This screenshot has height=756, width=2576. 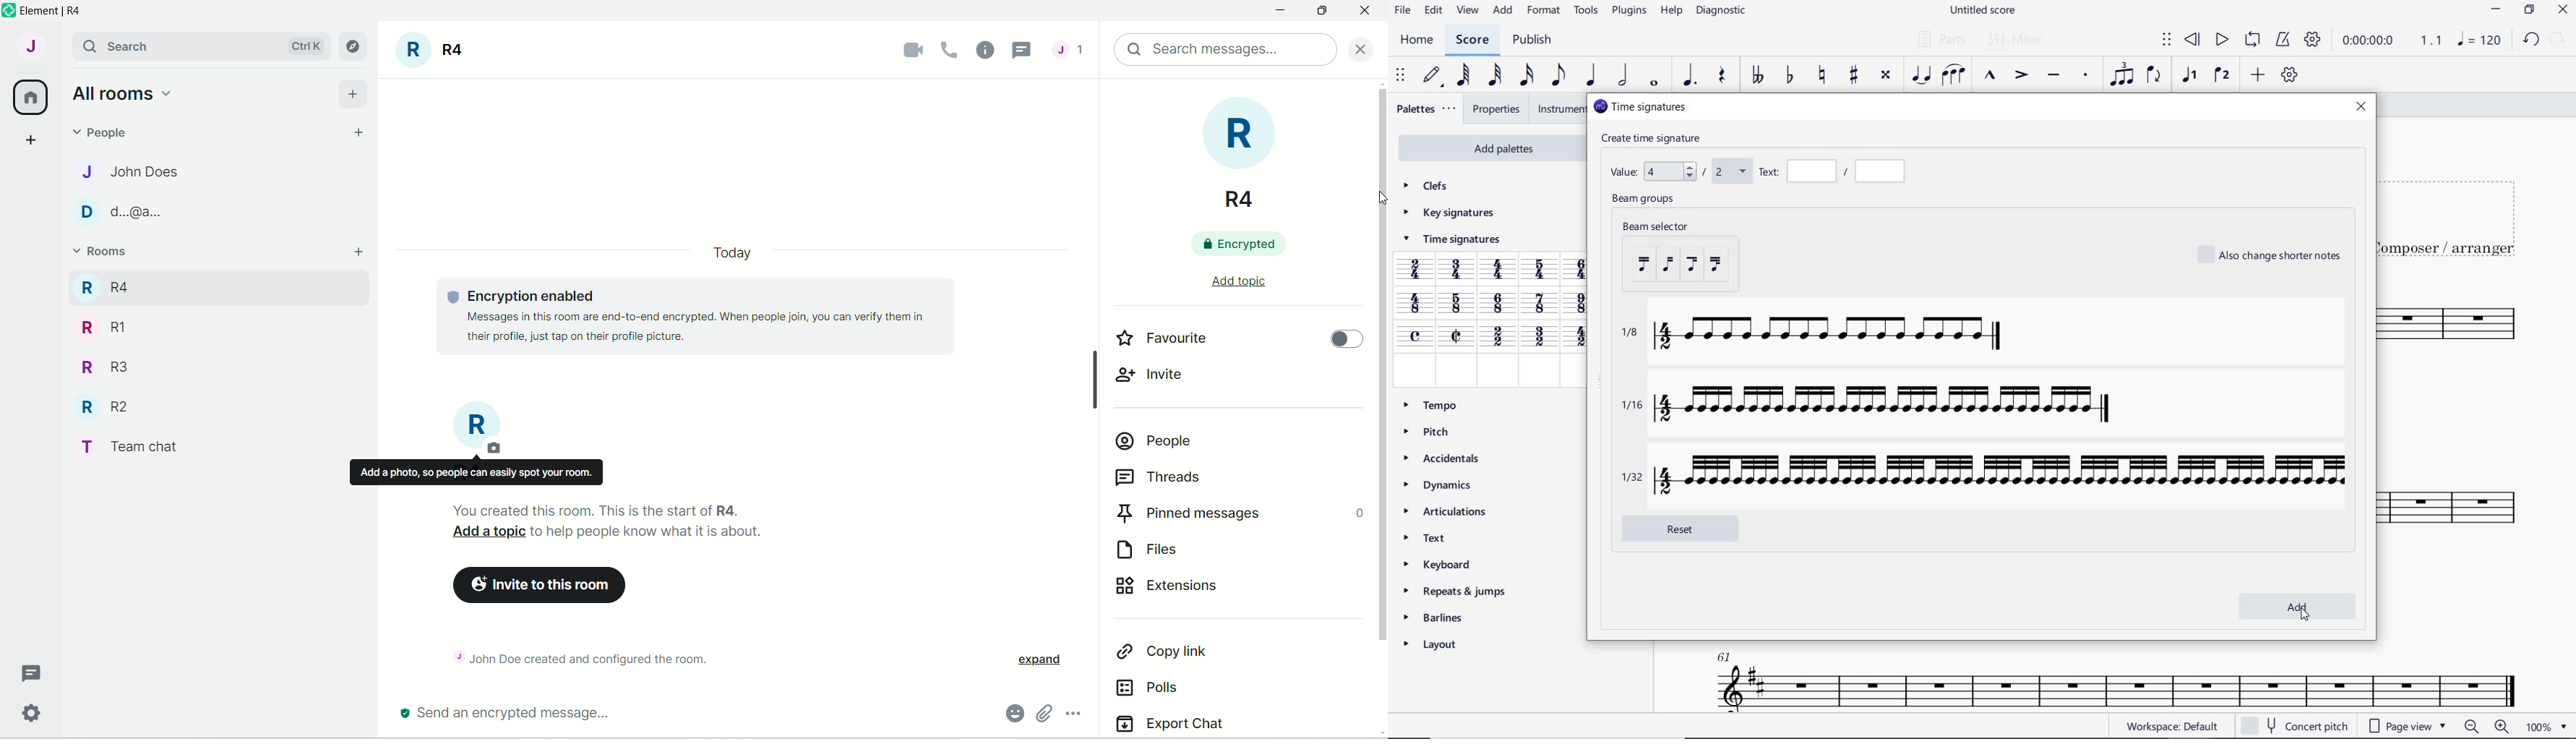 What do you see at coordinates (1722, 11) in the screenshot?
I see `DIAGNOSTIC` at bounding box center [1722, 11].